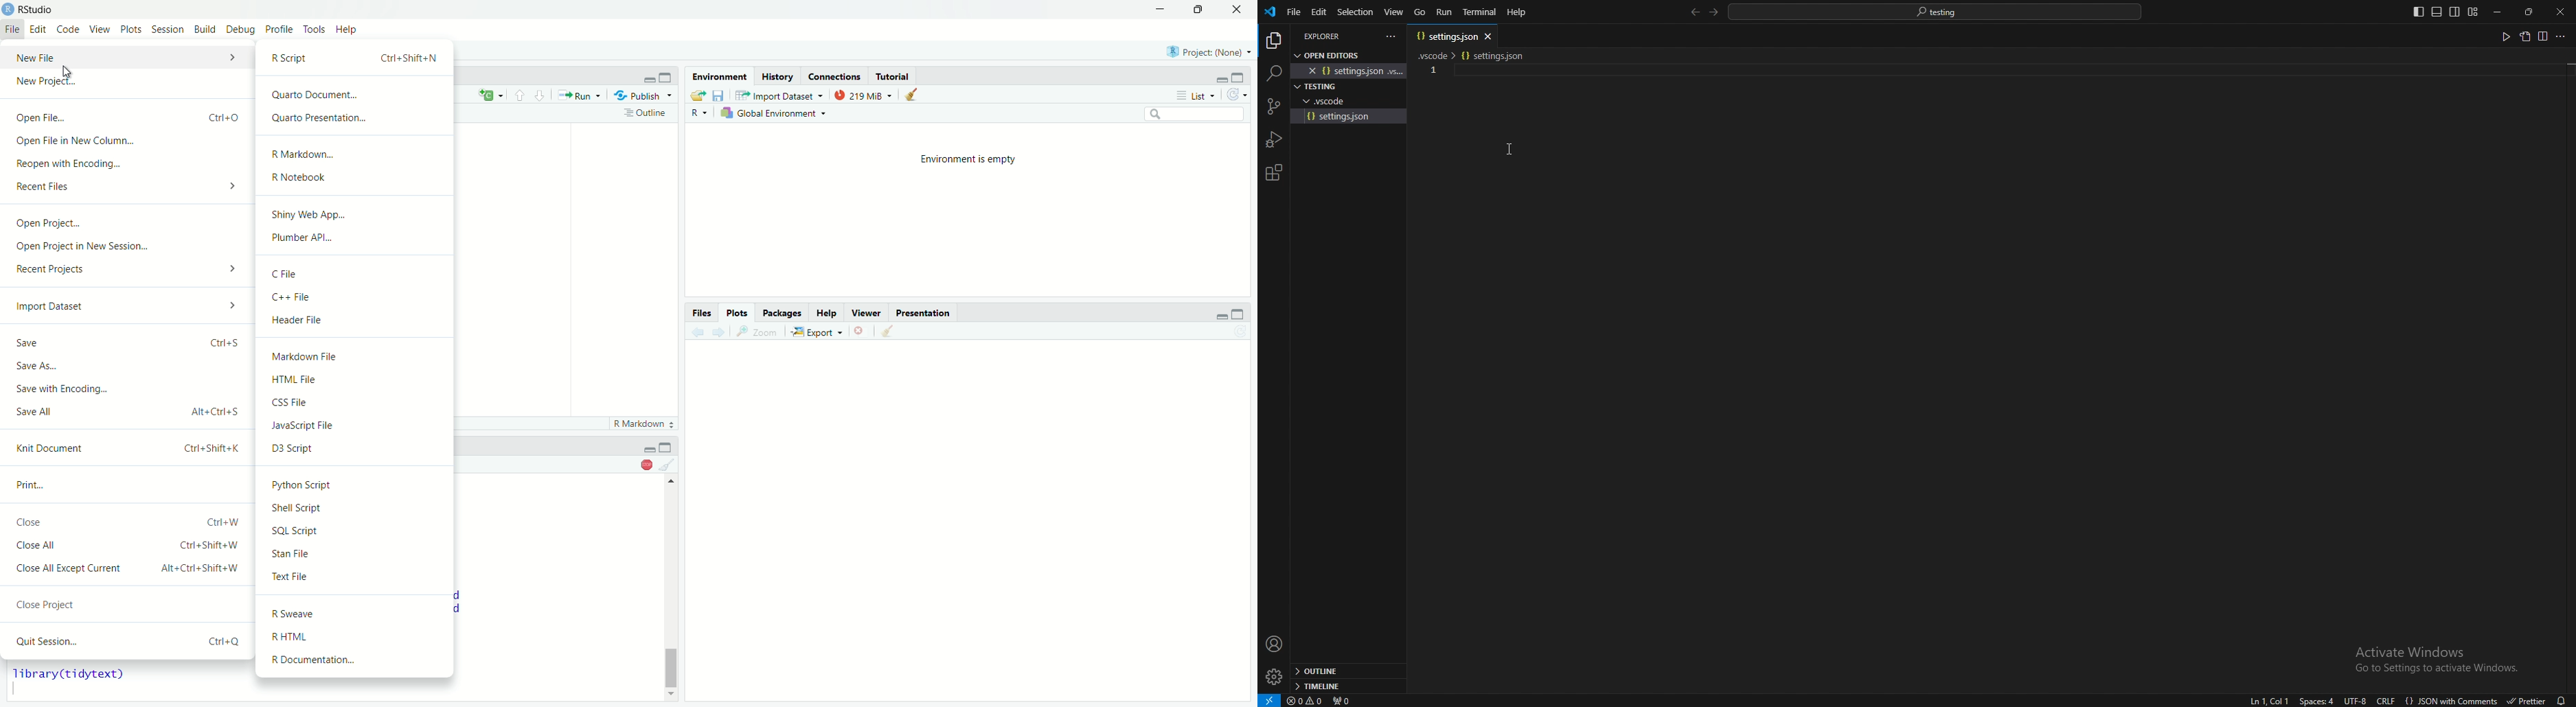 The image size is (2576, 728). I want to click on Open Project in New Session..., so click(126, 246).